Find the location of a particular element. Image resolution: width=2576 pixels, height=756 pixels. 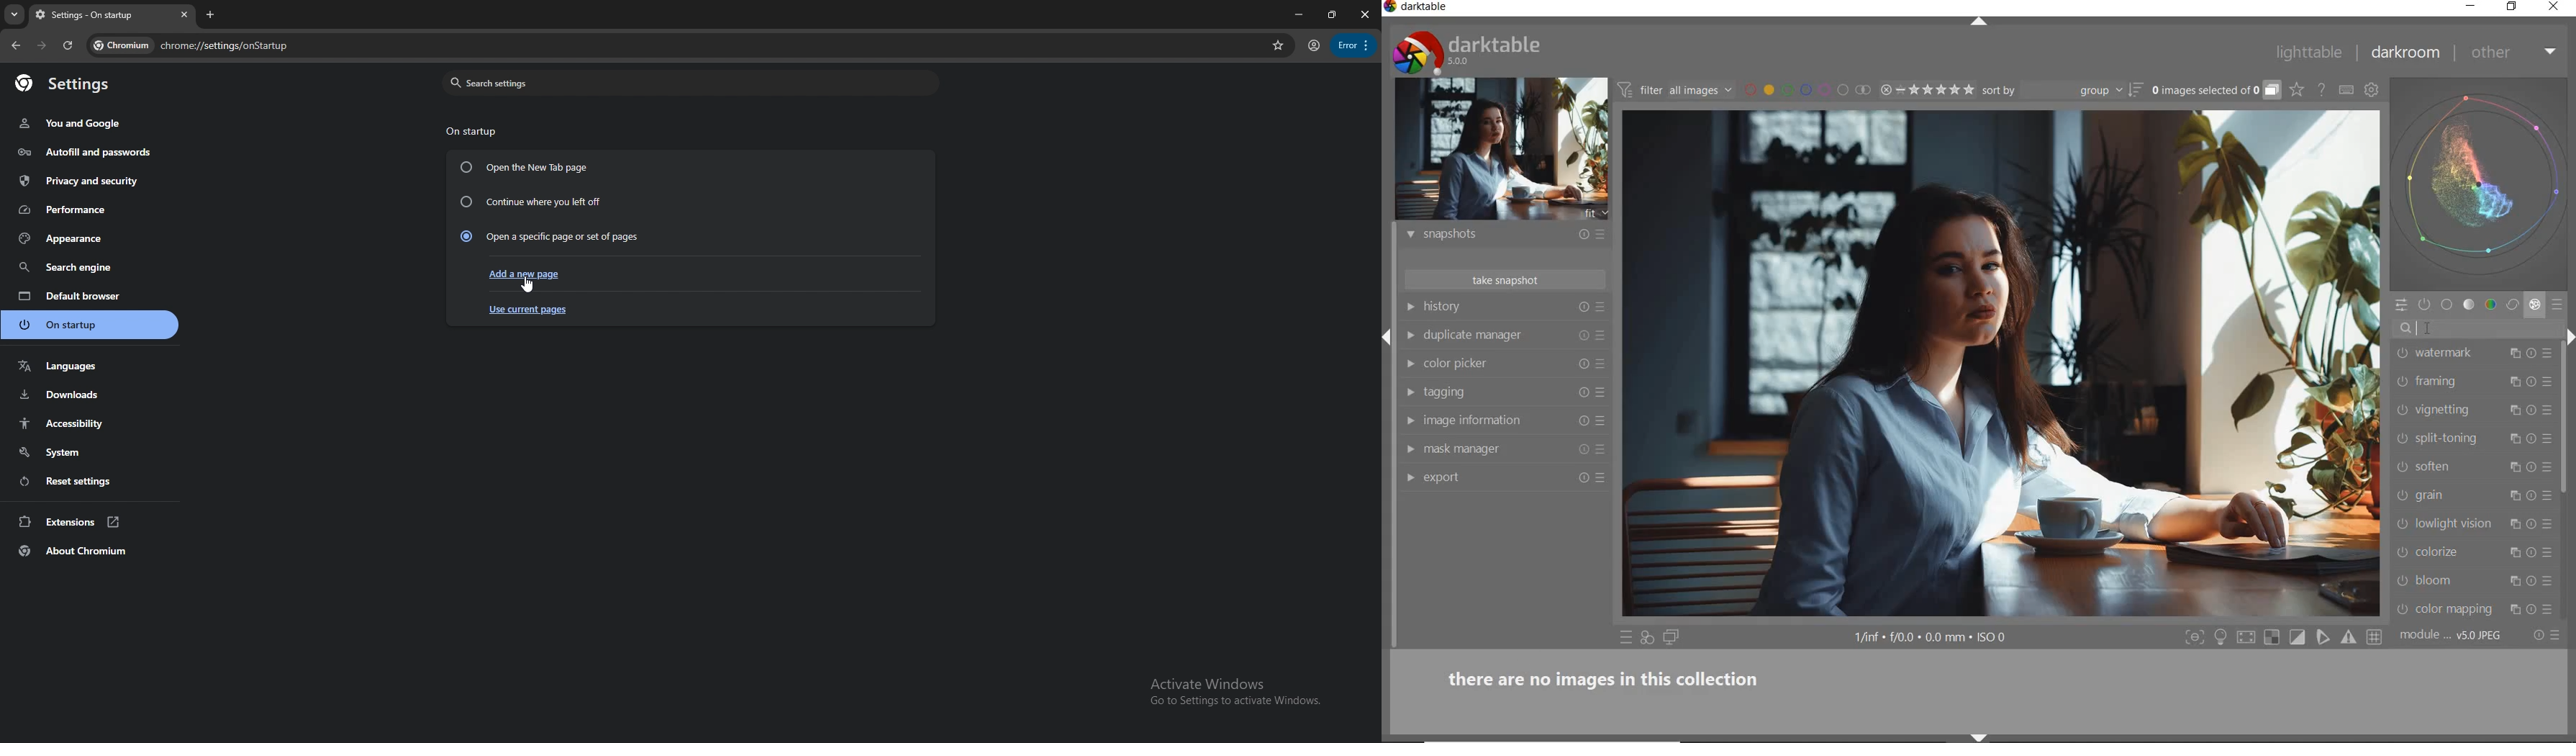

there are no images in this collection is located at coordinates (1611, 677).